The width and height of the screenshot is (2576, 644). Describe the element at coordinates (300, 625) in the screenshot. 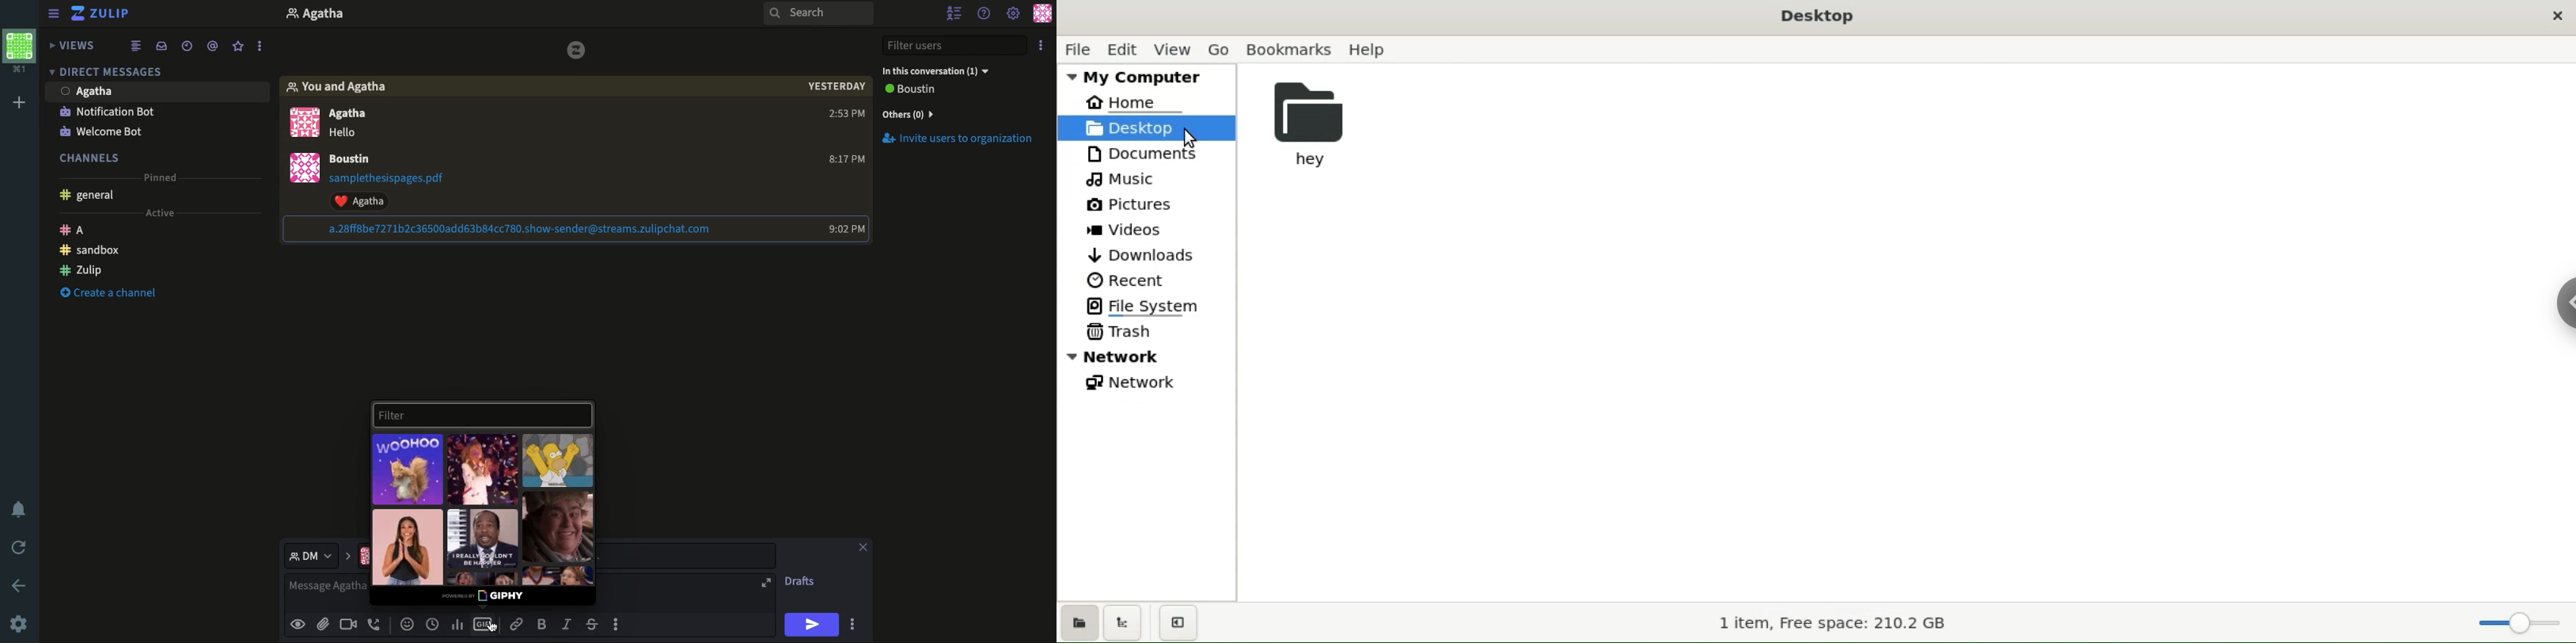

I see `Preview` at that location.